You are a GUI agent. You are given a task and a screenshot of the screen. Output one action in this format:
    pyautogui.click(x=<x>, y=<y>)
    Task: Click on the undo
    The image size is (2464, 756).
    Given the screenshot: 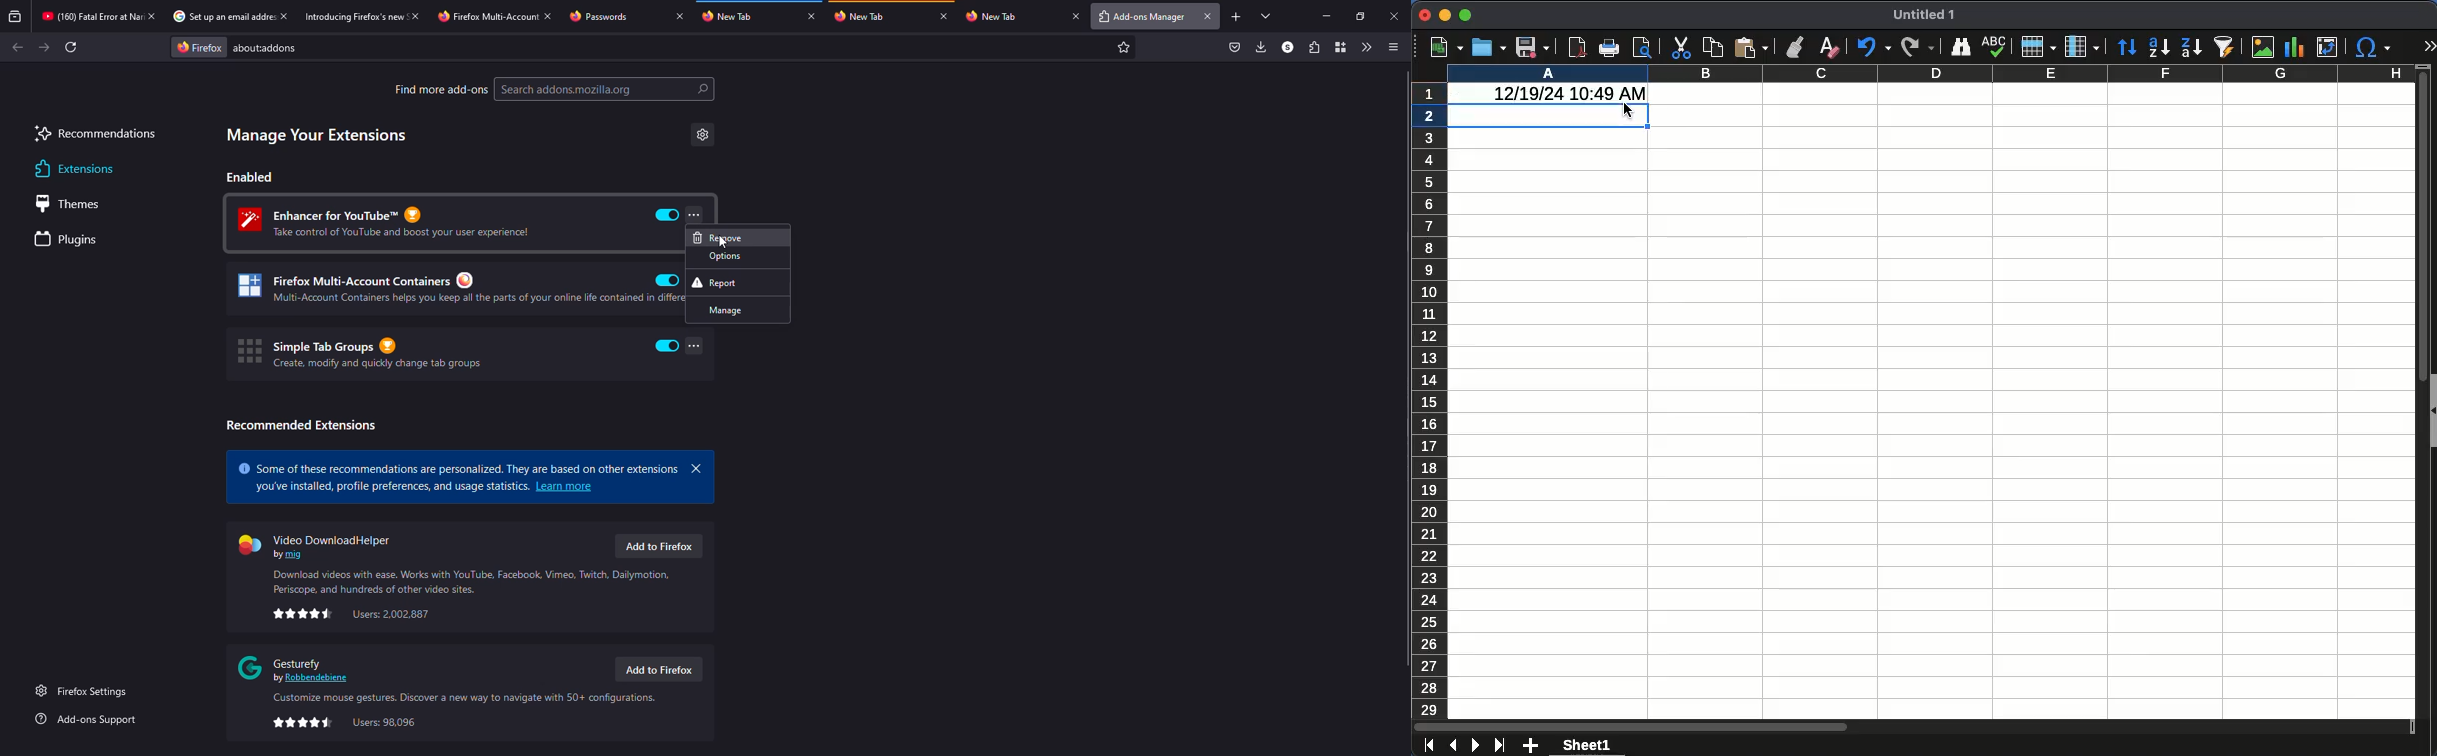 What is the action you would take?
    pyautogui.click(x=1874, y=48)
    